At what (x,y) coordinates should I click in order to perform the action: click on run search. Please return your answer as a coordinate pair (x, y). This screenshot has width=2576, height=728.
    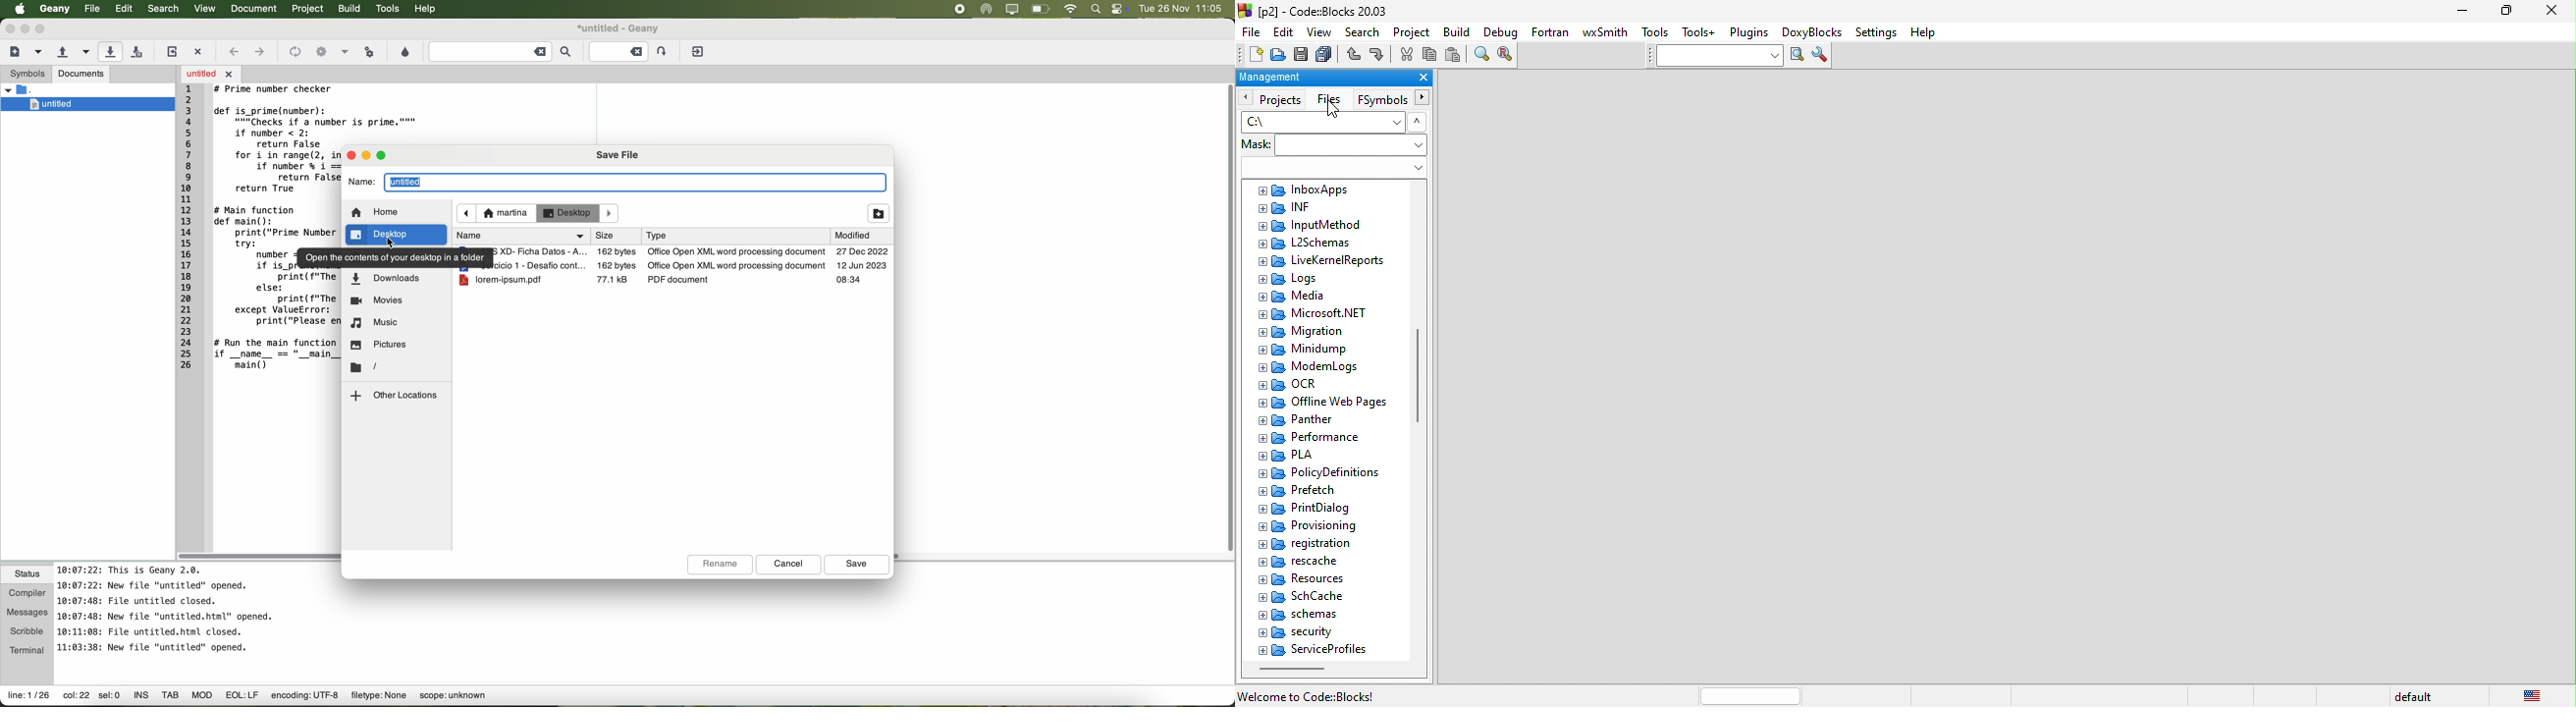
    Looking at the image, I should click on (1797, 58).